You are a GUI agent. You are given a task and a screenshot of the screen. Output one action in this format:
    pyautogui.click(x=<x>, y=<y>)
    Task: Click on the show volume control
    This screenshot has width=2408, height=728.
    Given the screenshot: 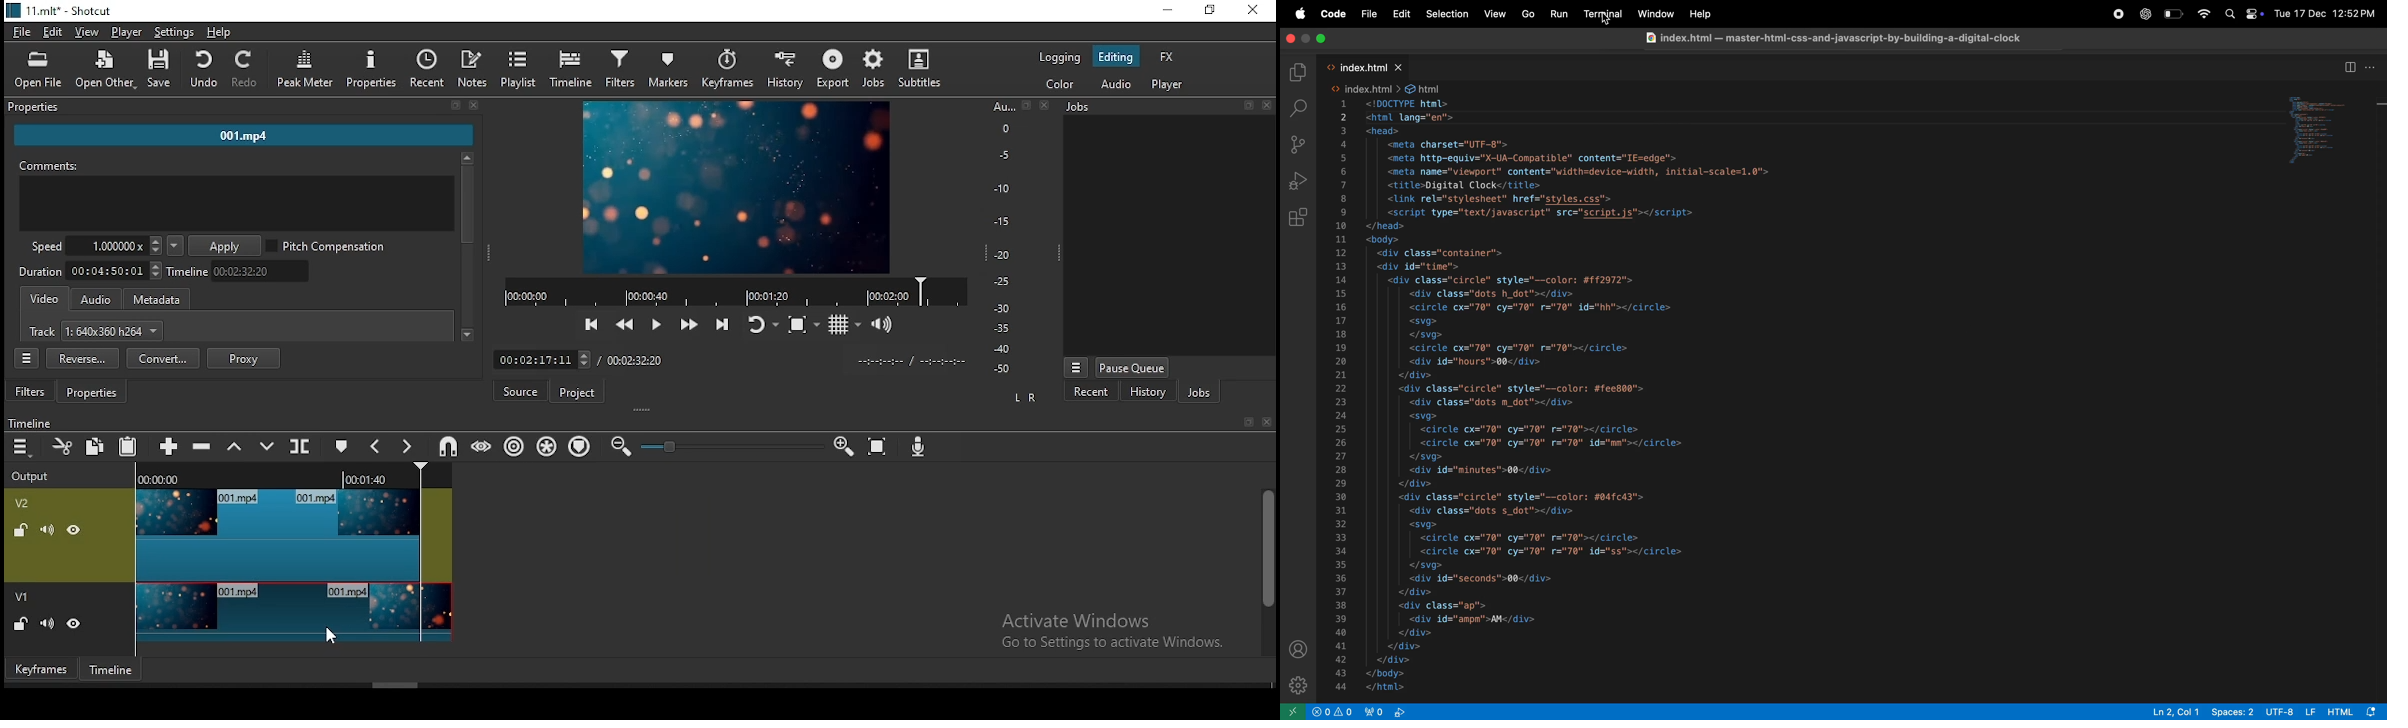 What is the action you would take?
    pyautogui.click(x=883, y=327)
    